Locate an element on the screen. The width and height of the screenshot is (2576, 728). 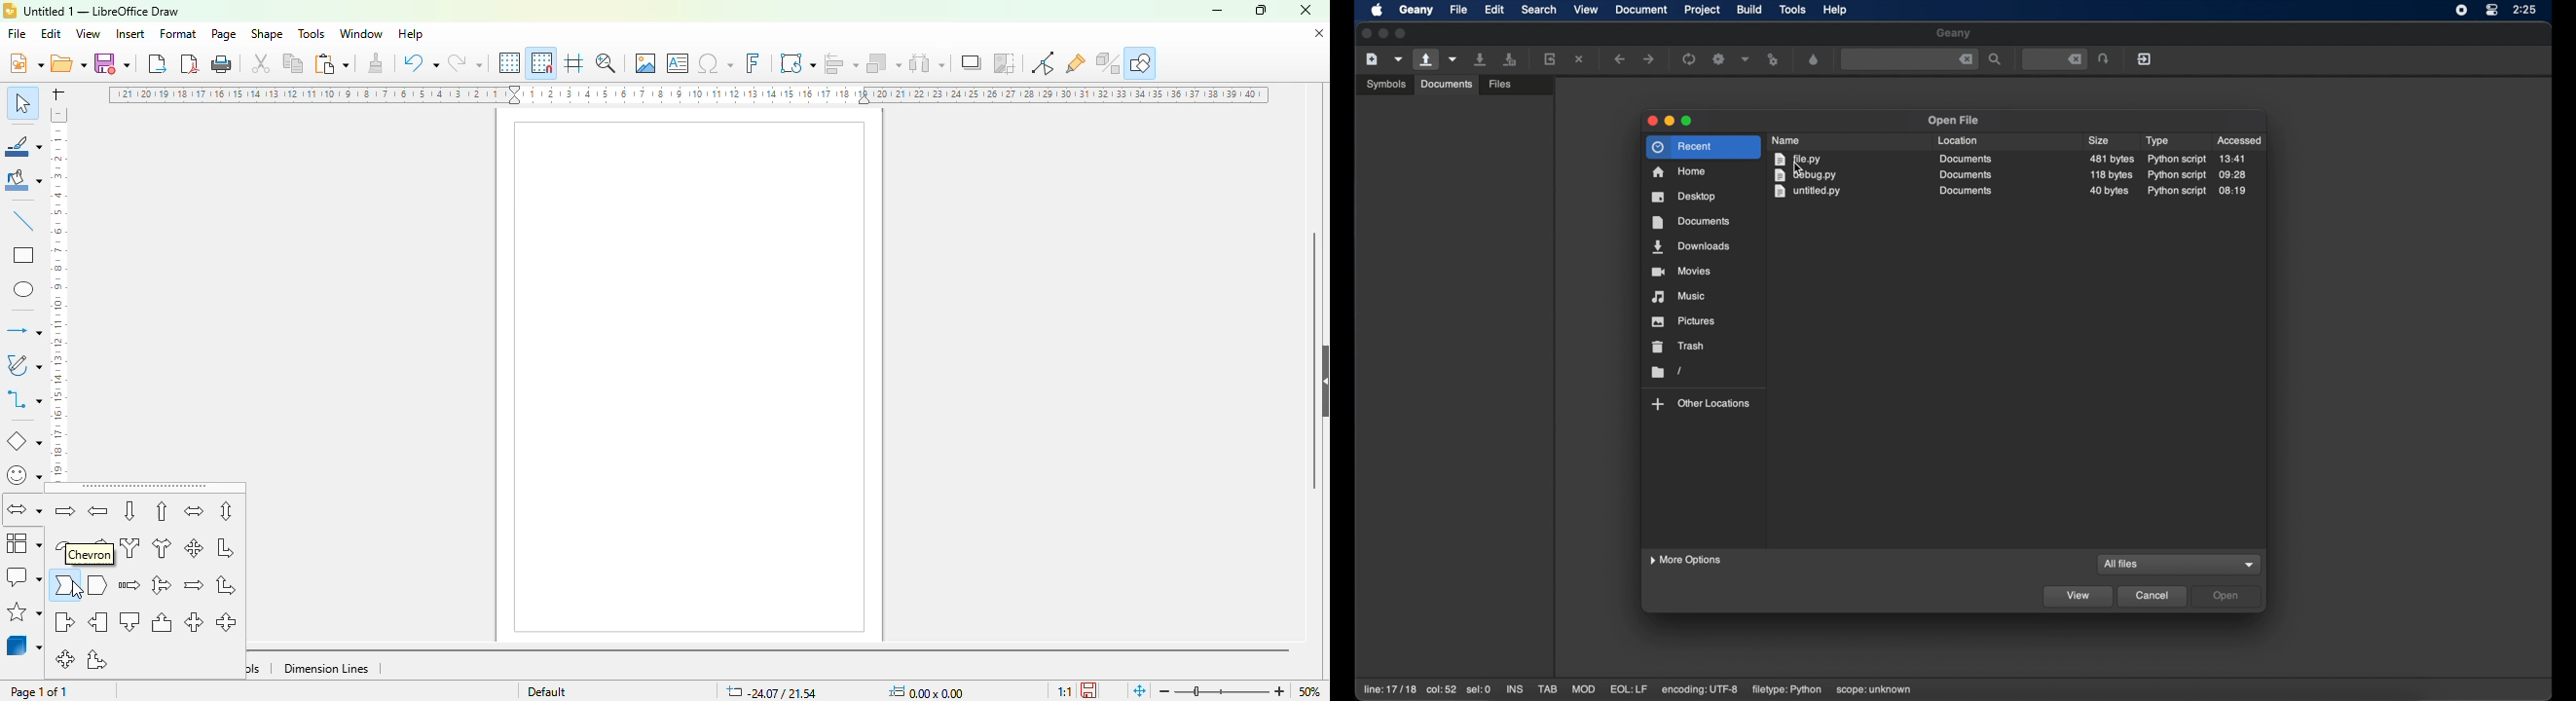
other locations is located at coordinates (1701, 404).